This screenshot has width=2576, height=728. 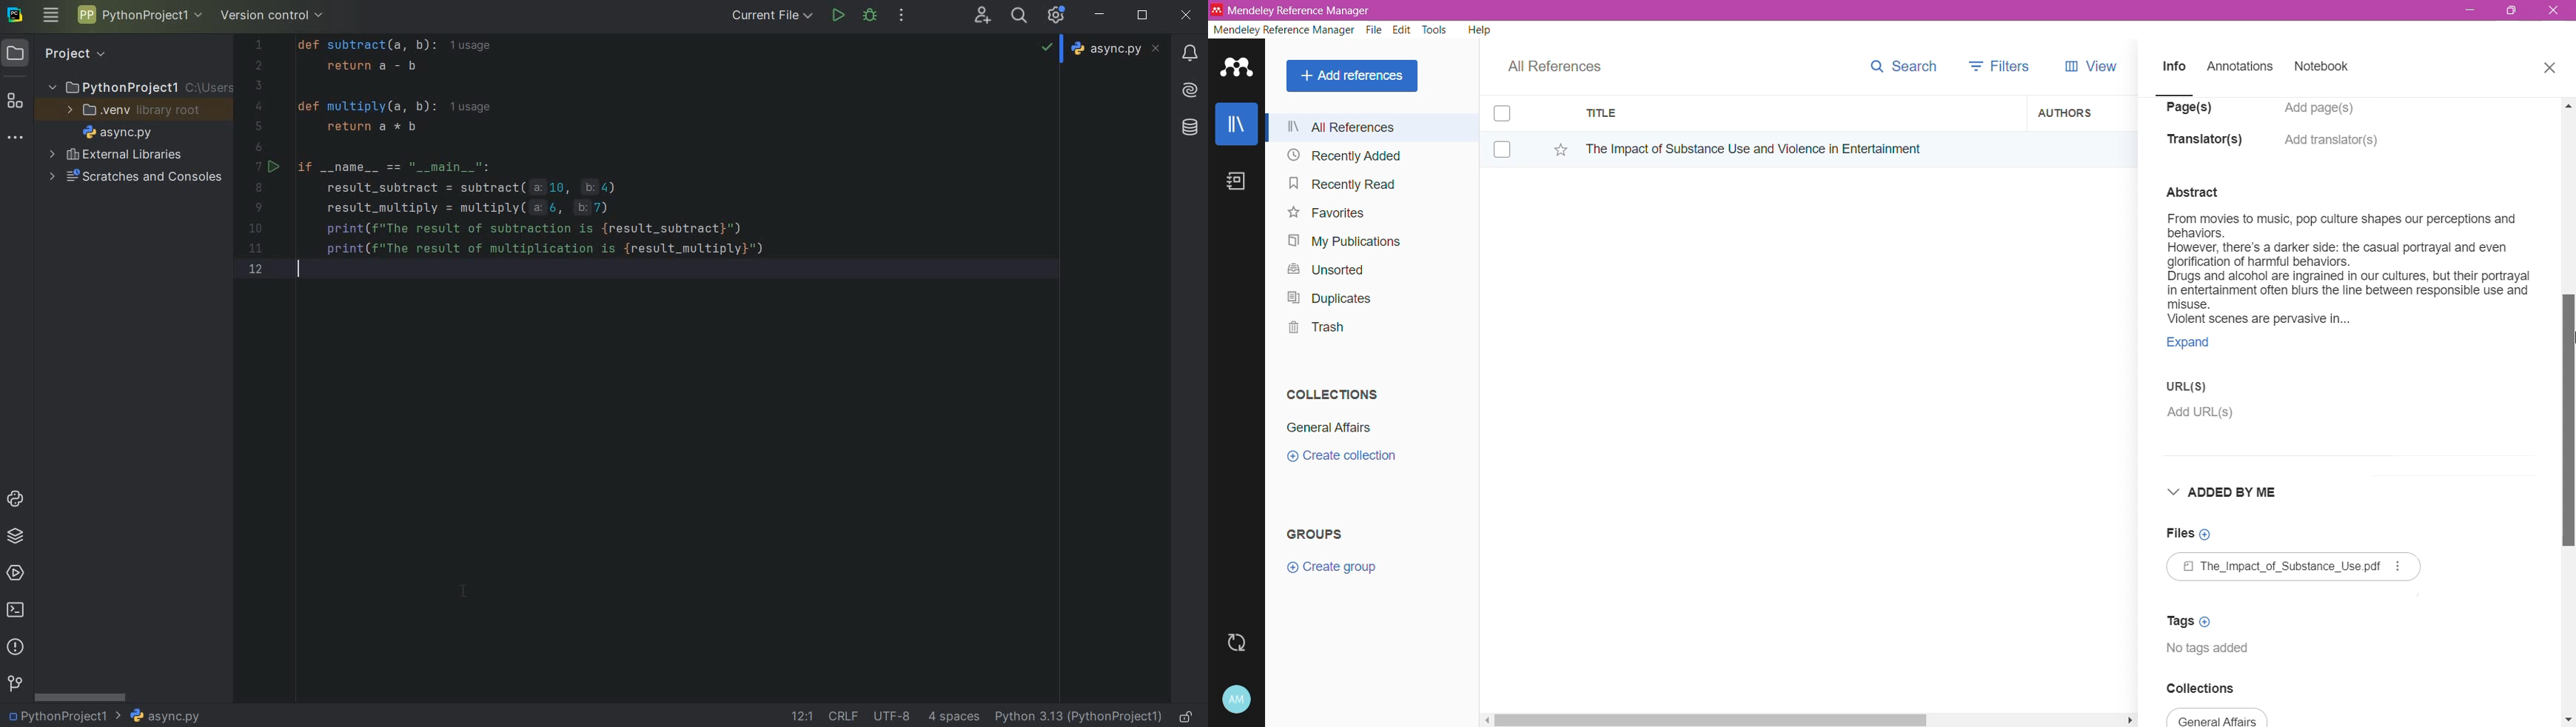 I want to click on Authors, so click(x=2073, y=112).